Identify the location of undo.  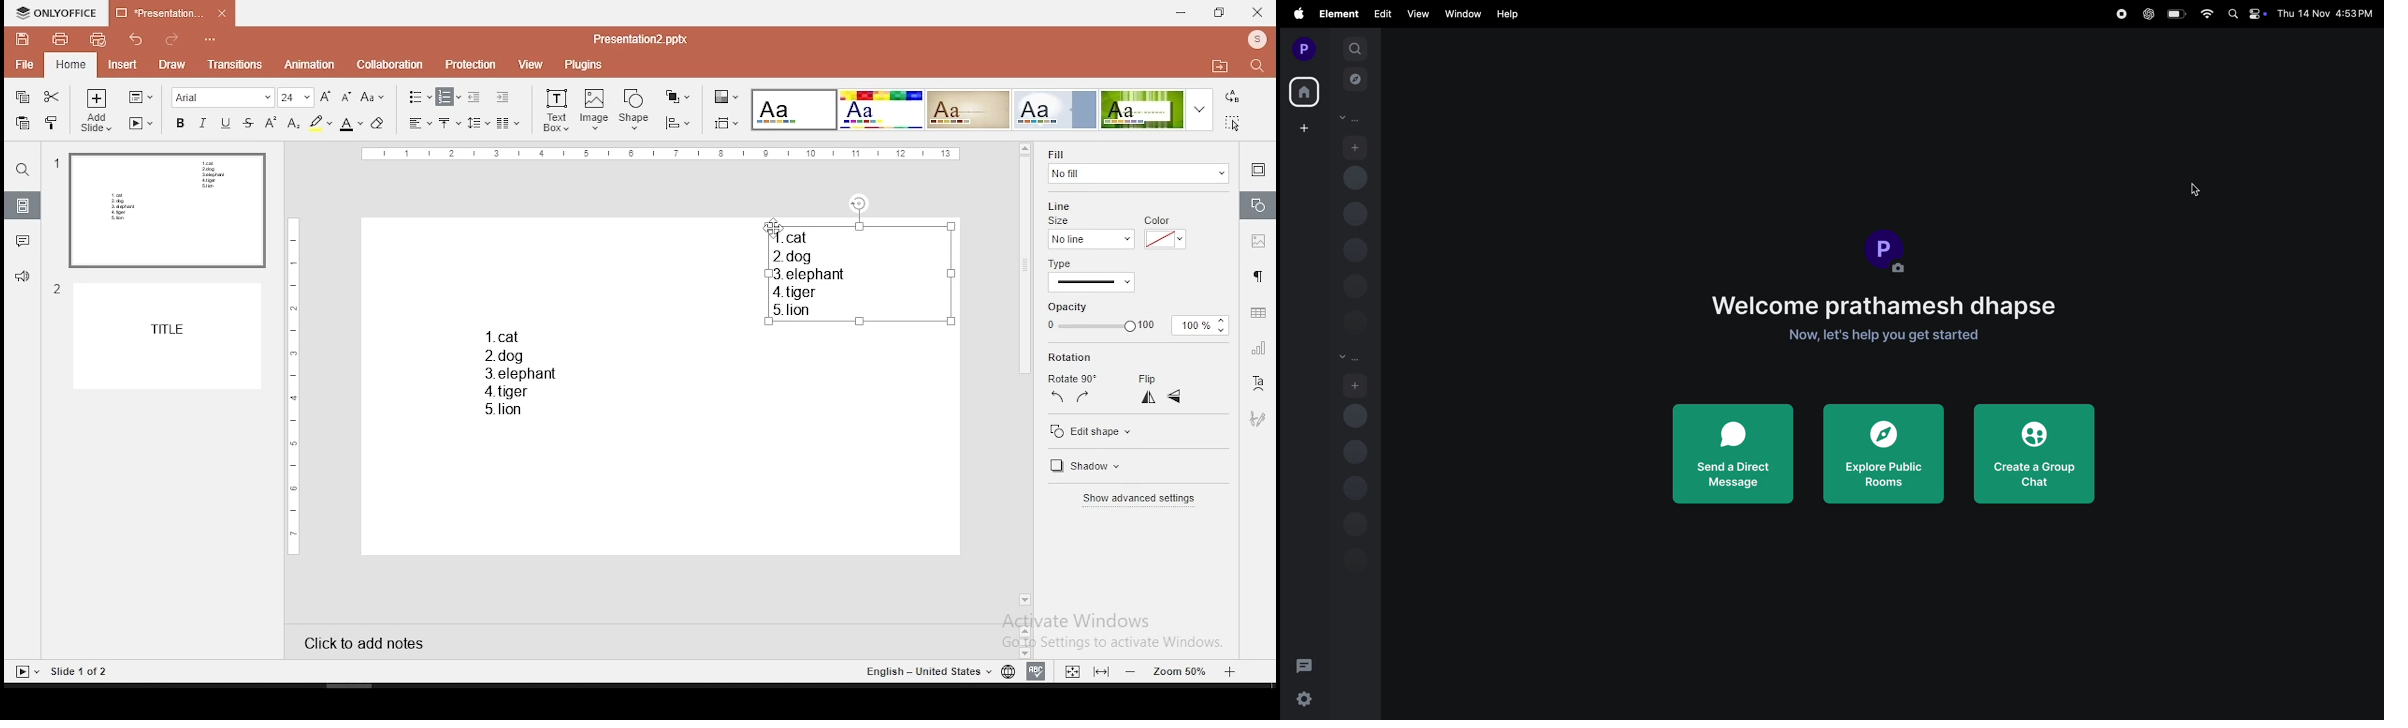
(137, 40).